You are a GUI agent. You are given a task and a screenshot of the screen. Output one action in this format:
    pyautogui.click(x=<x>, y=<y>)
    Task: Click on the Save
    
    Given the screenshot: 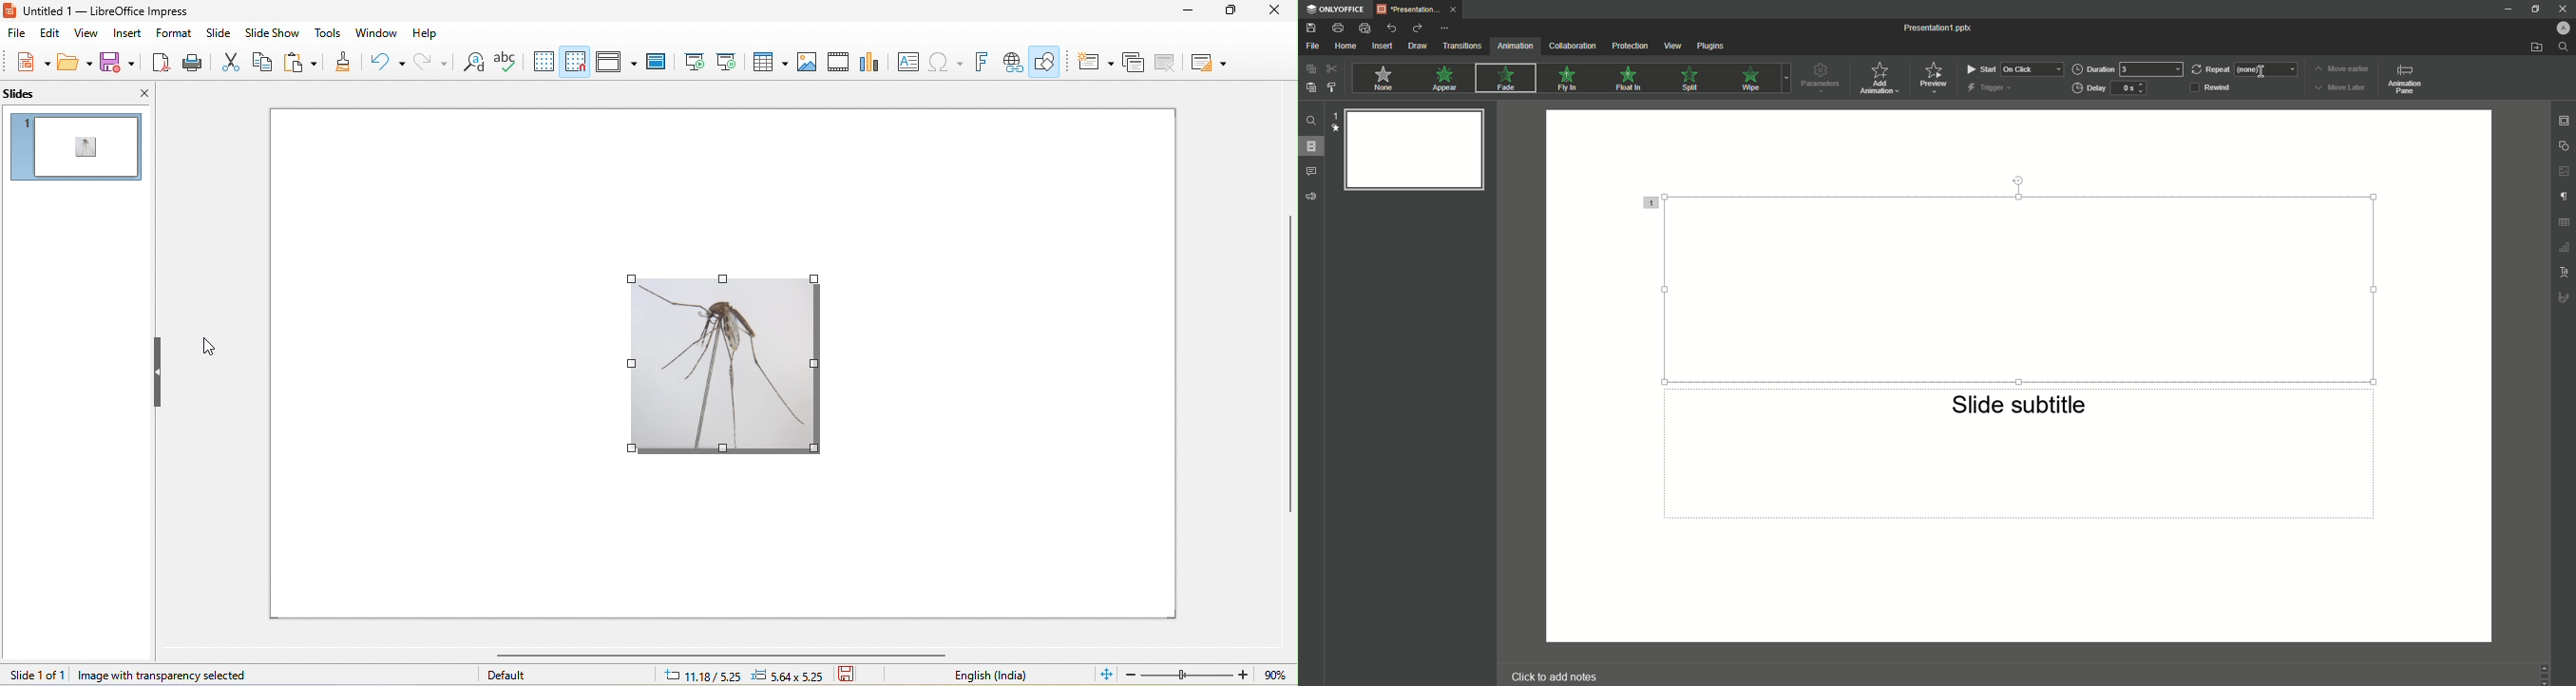 What is the action you would take?
    pyautogui.click(x=1315, y=27)
    